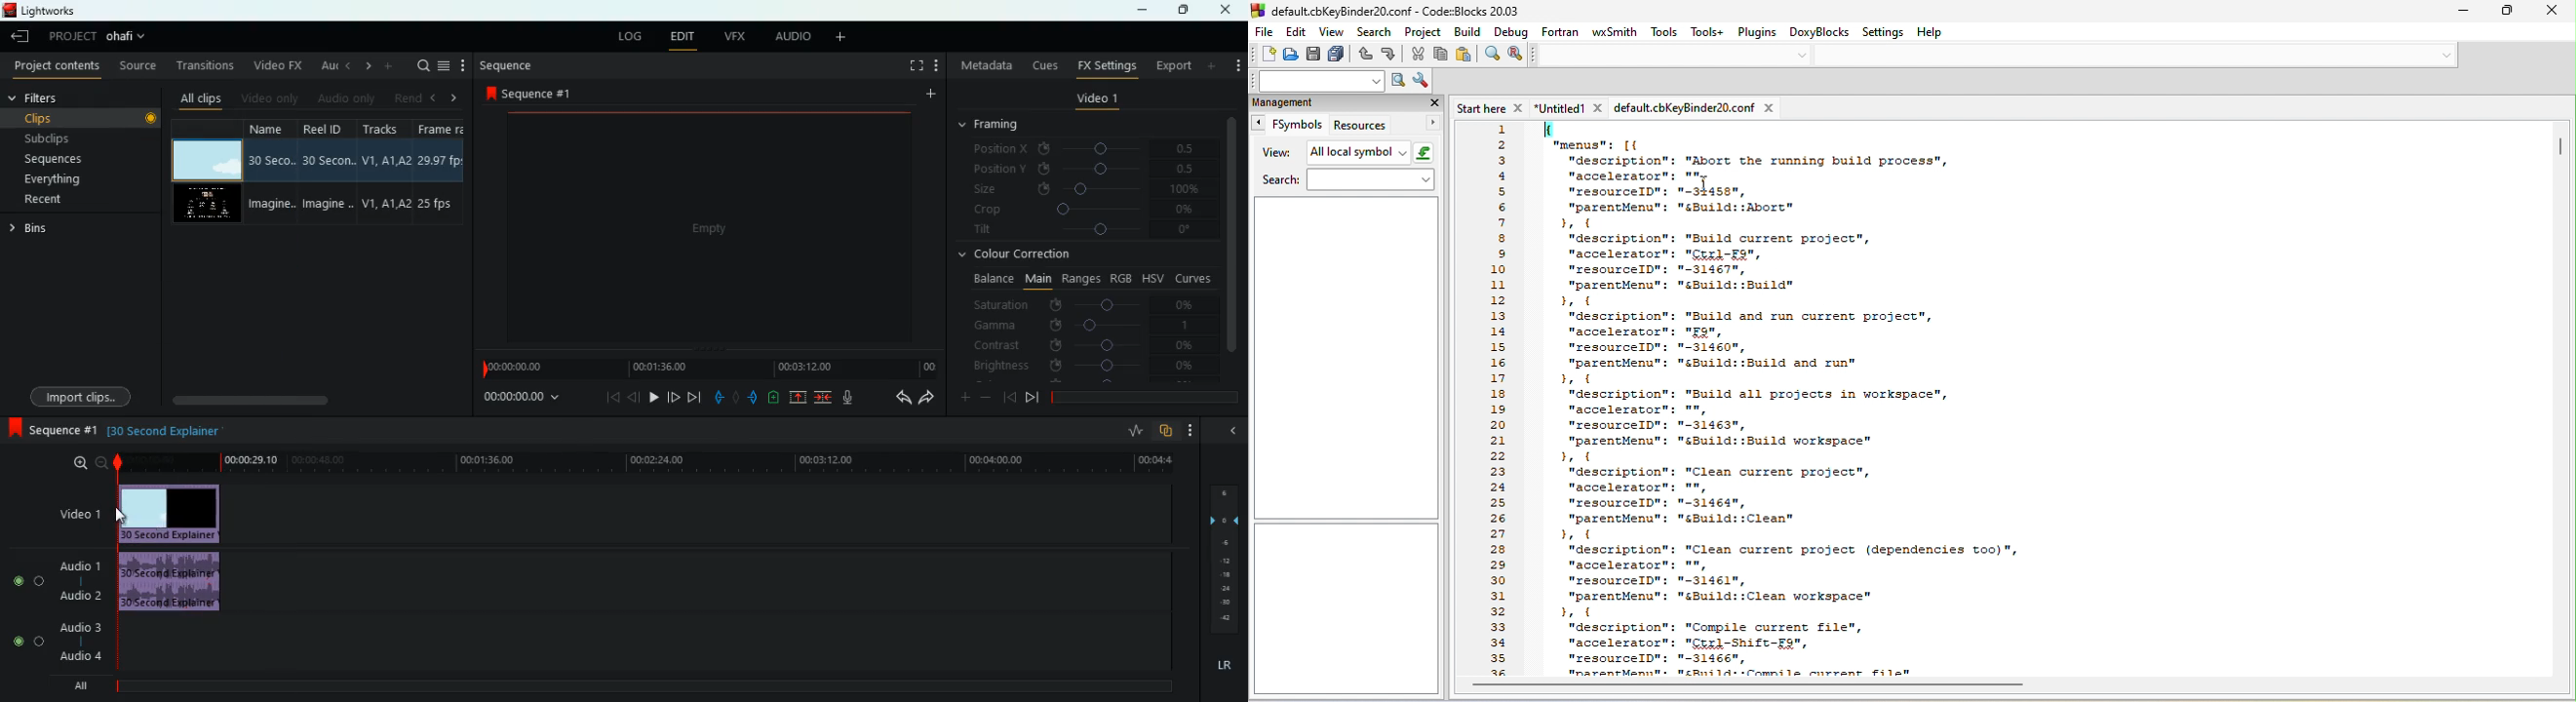  What do you see at coordinates (735, 396) in the screenshot?
I see `hold` at bounding box center [735, 396].